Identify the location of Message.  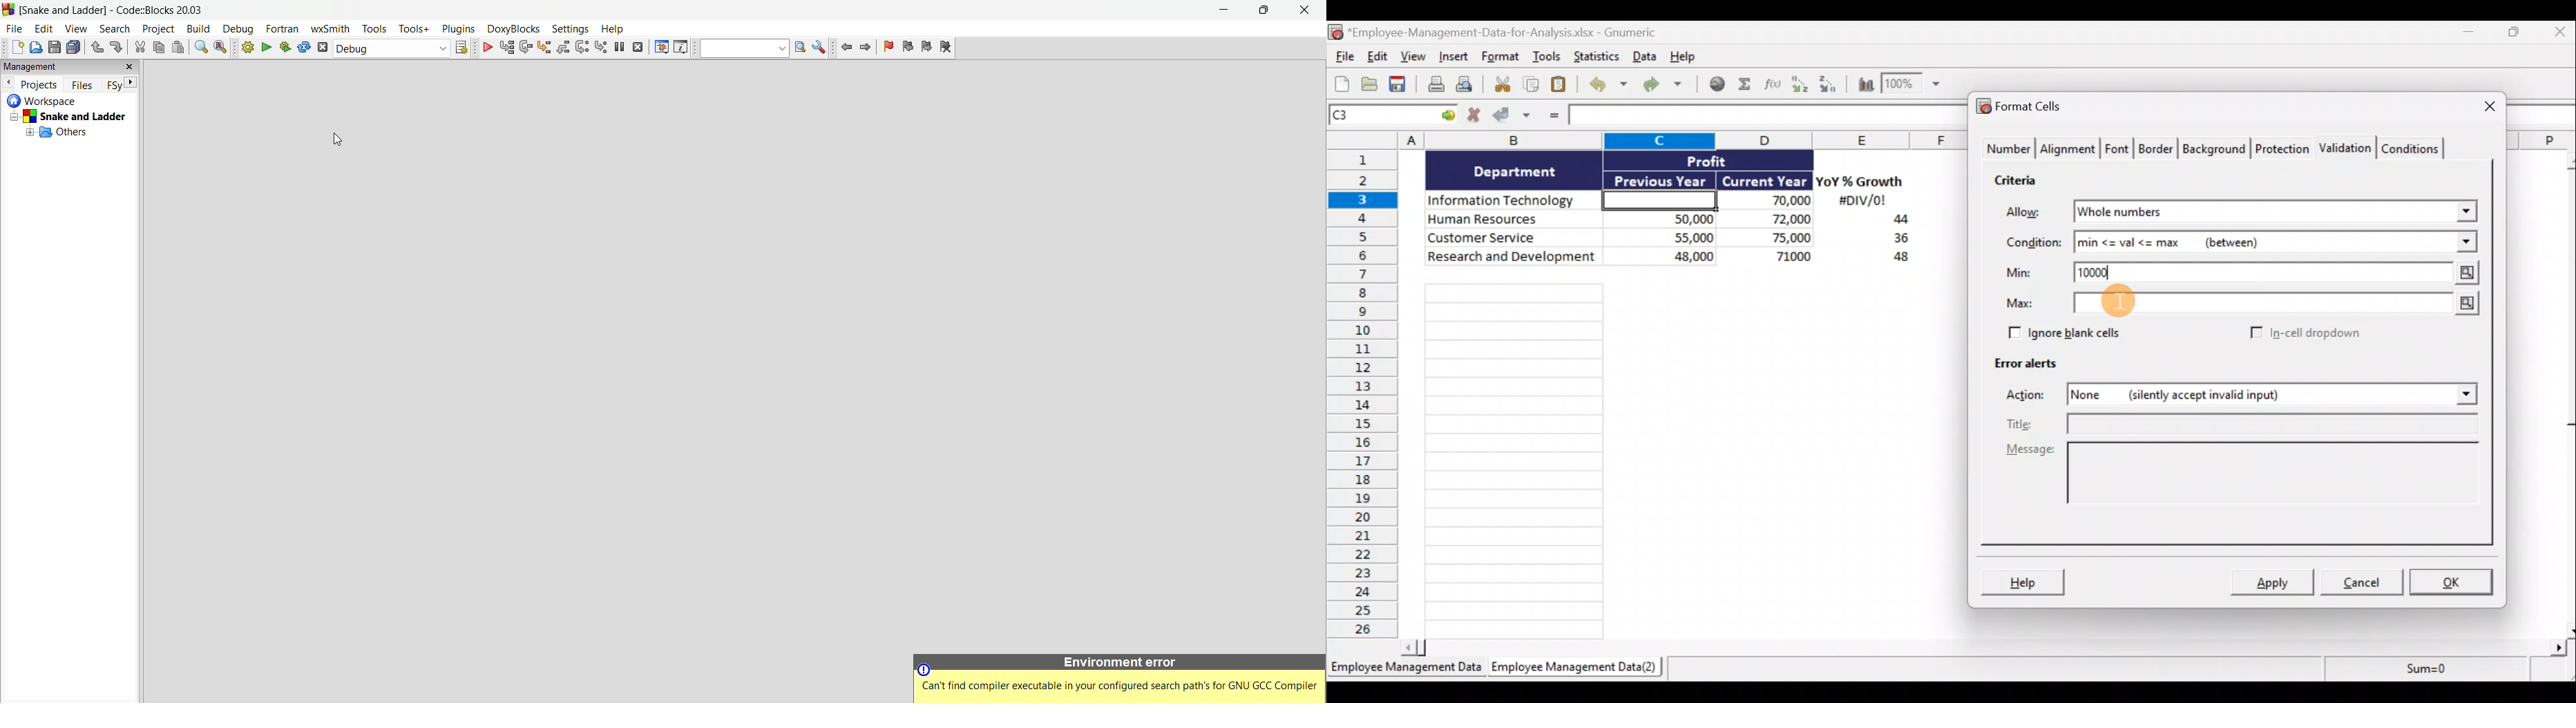
(2240, 481).